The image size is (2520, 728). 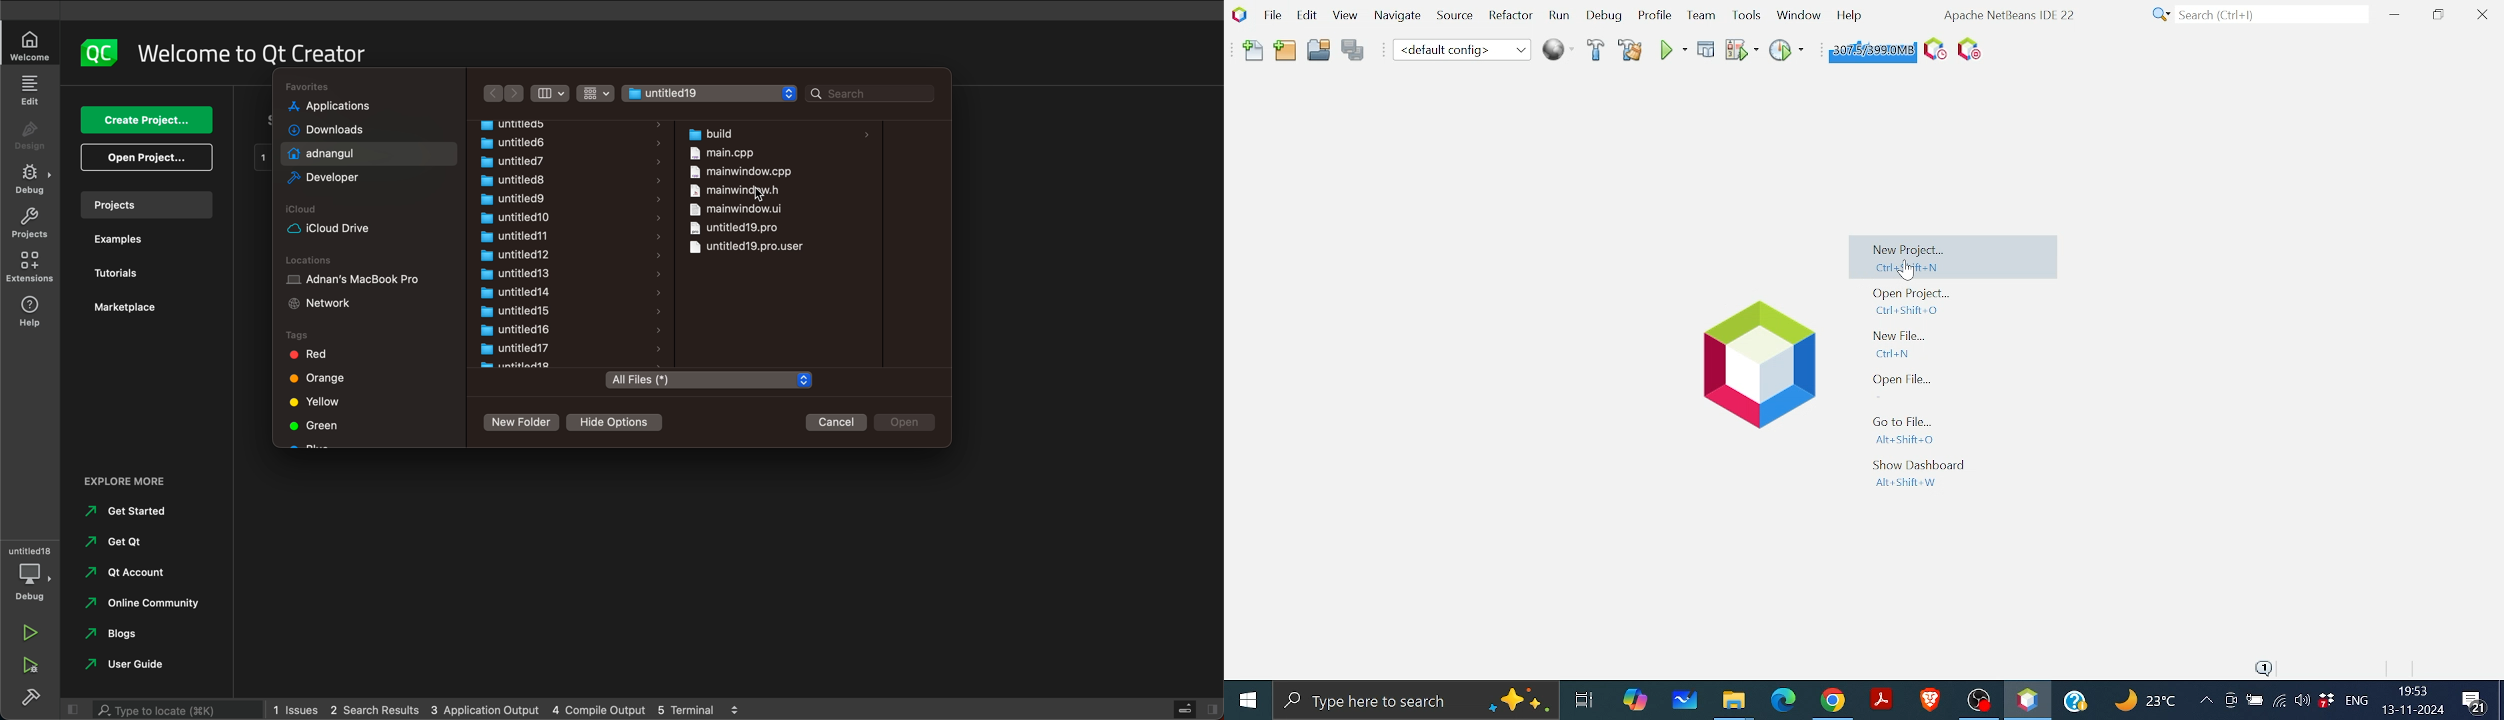 What do you see at coordinates (1286, 52) in the screenshot?
I see `Add folder` at bounding box center [1286, 52].